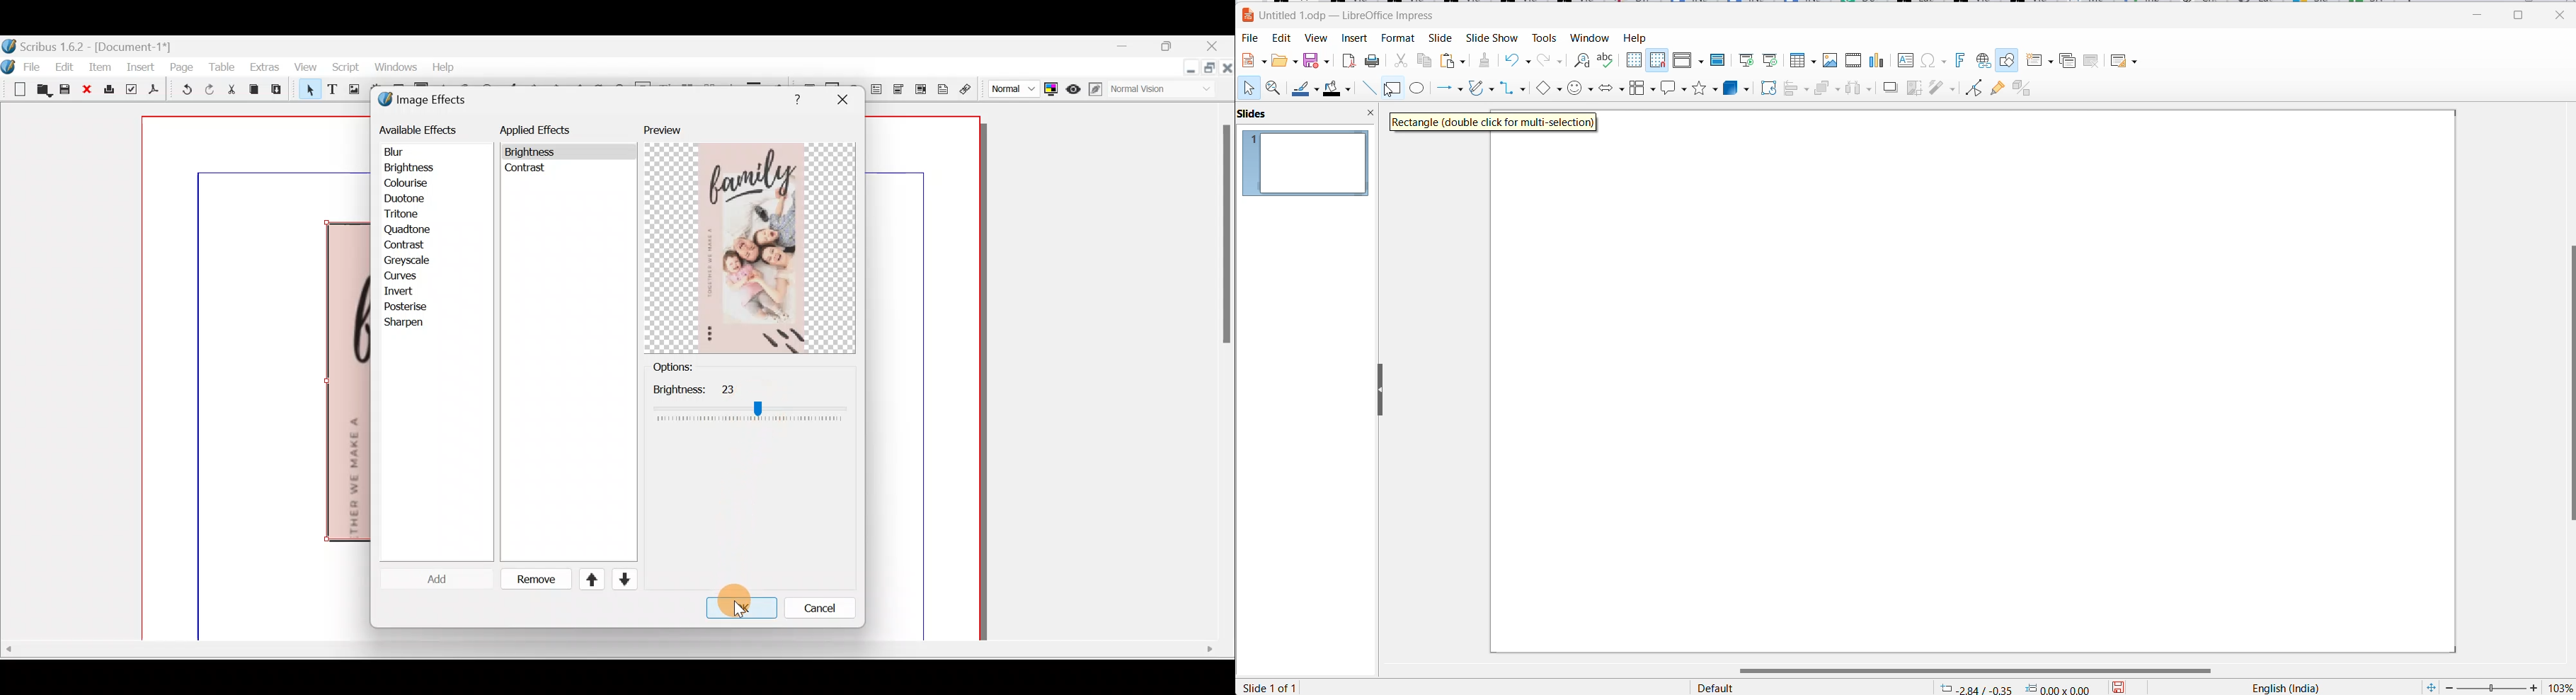 The image size is (2576, 700). What do you see at coordinates (2040, 61) in the screenshot?
I see `new slide` at bounding box center [2040, 61].